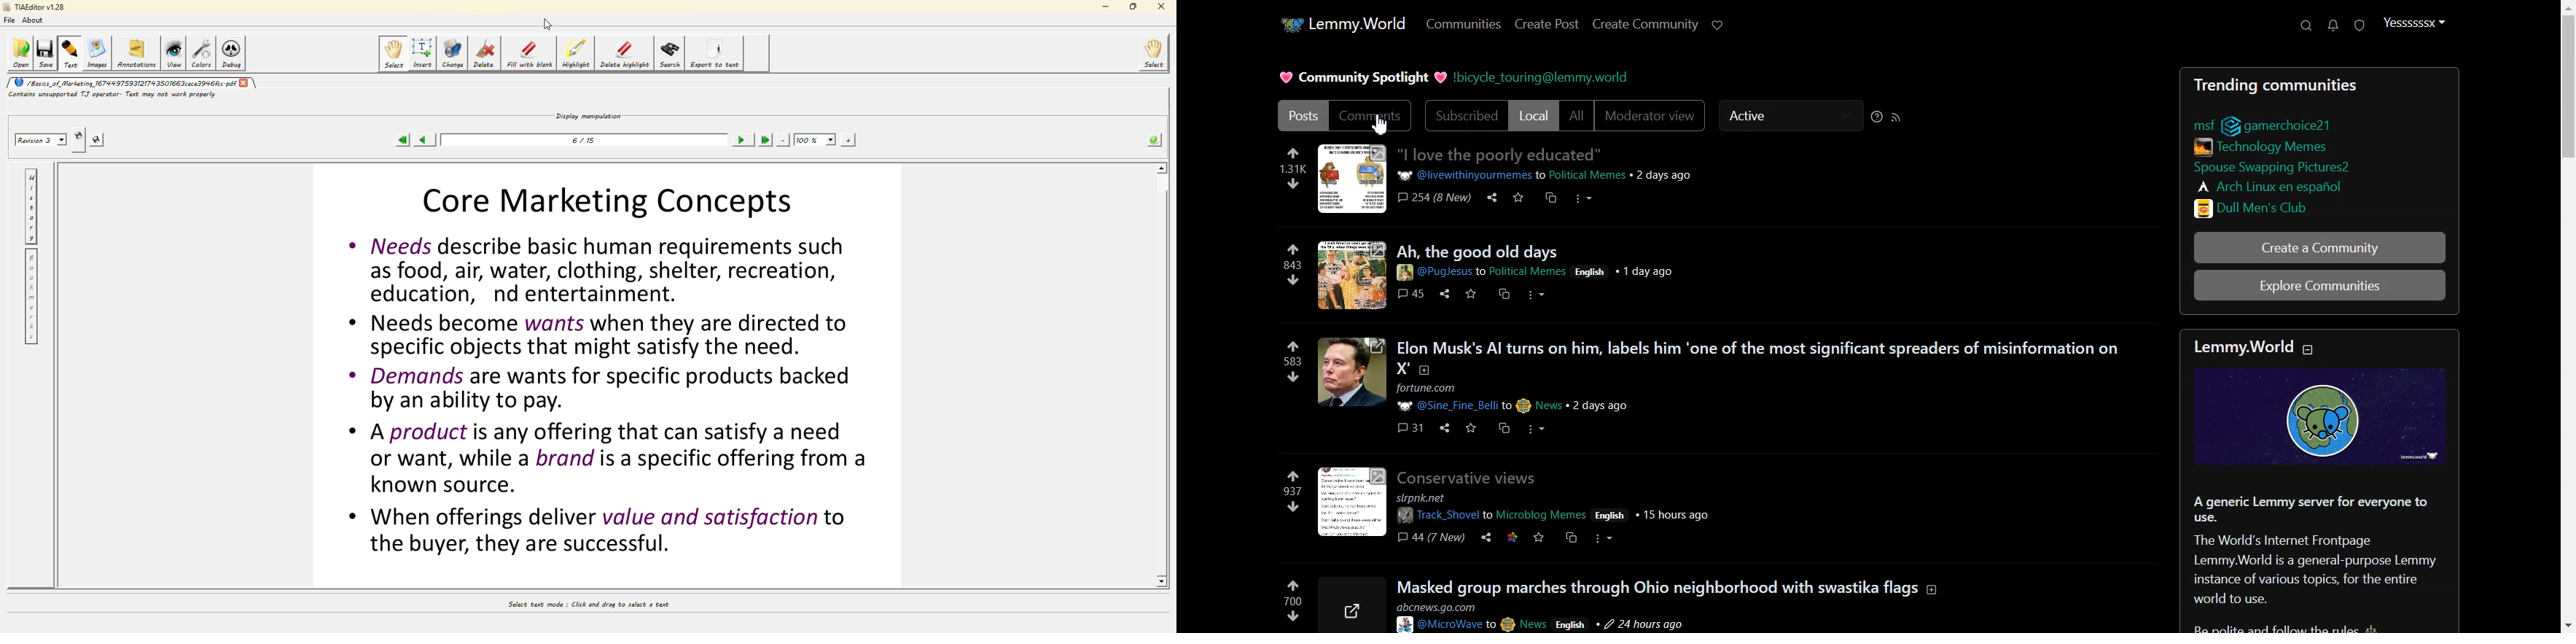 The width and height of the screenshot is (2576, 644). What do you see at coordinates (1471, 479) in the screenshot?
I see `post` at bounding box center [1471, 479].